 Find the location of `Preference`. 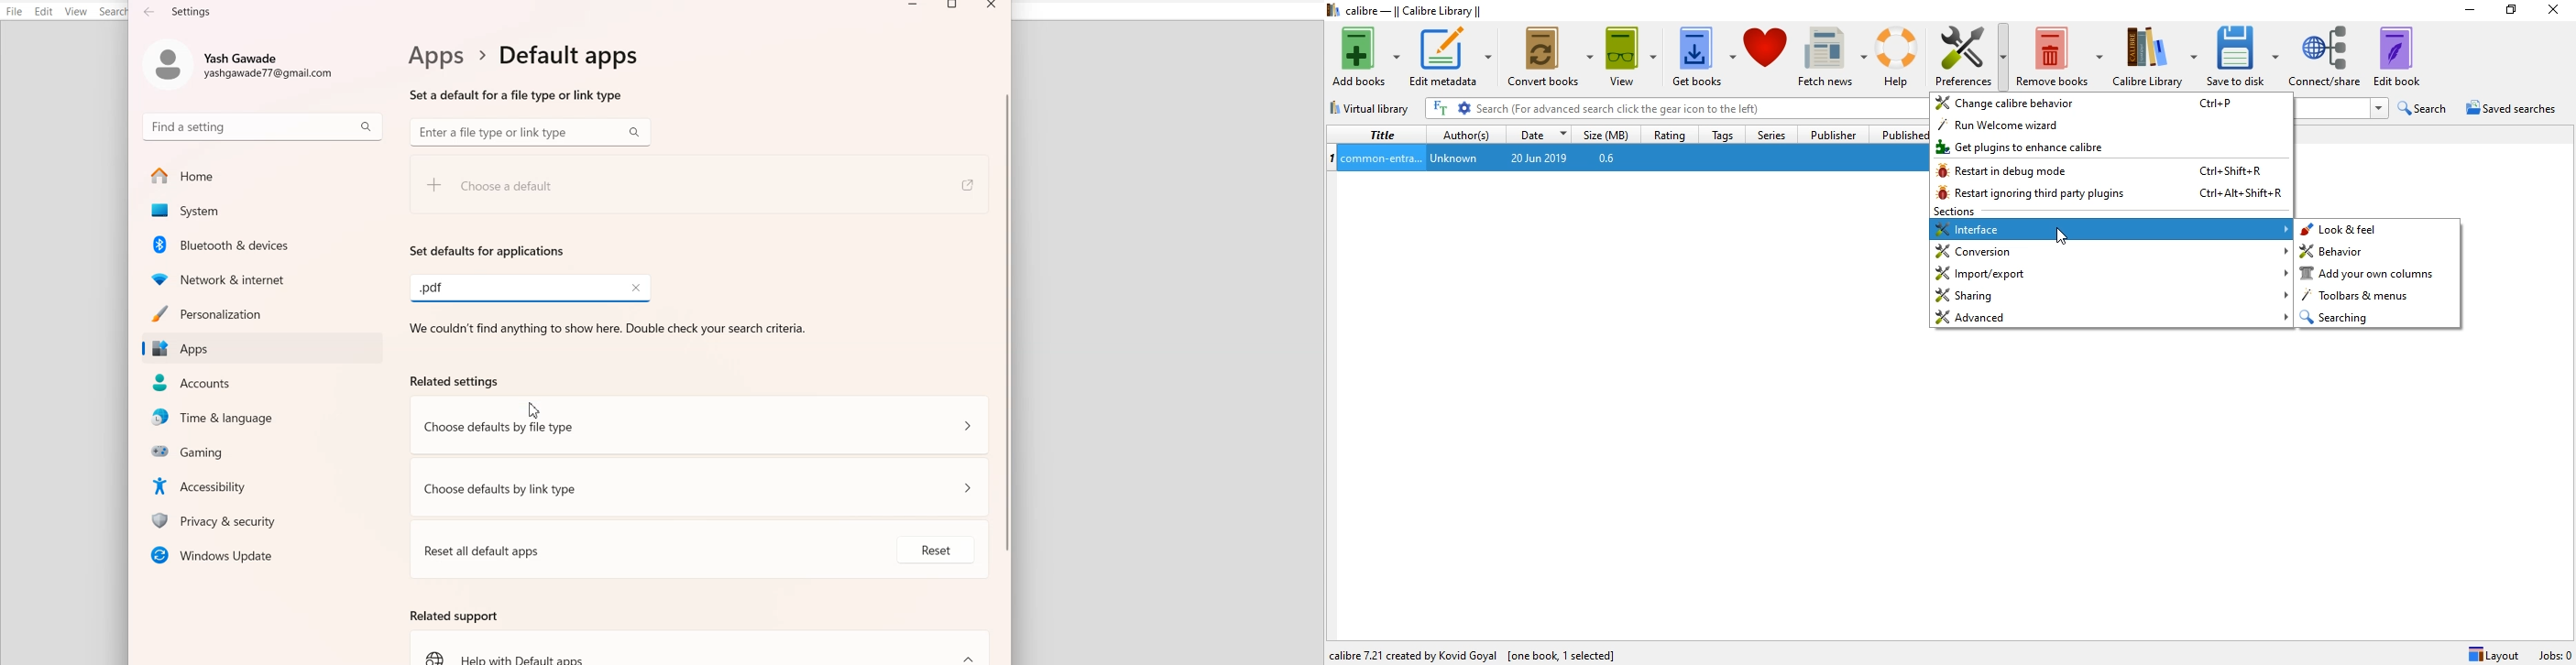

Preference is located at coordinates (1974, 50).